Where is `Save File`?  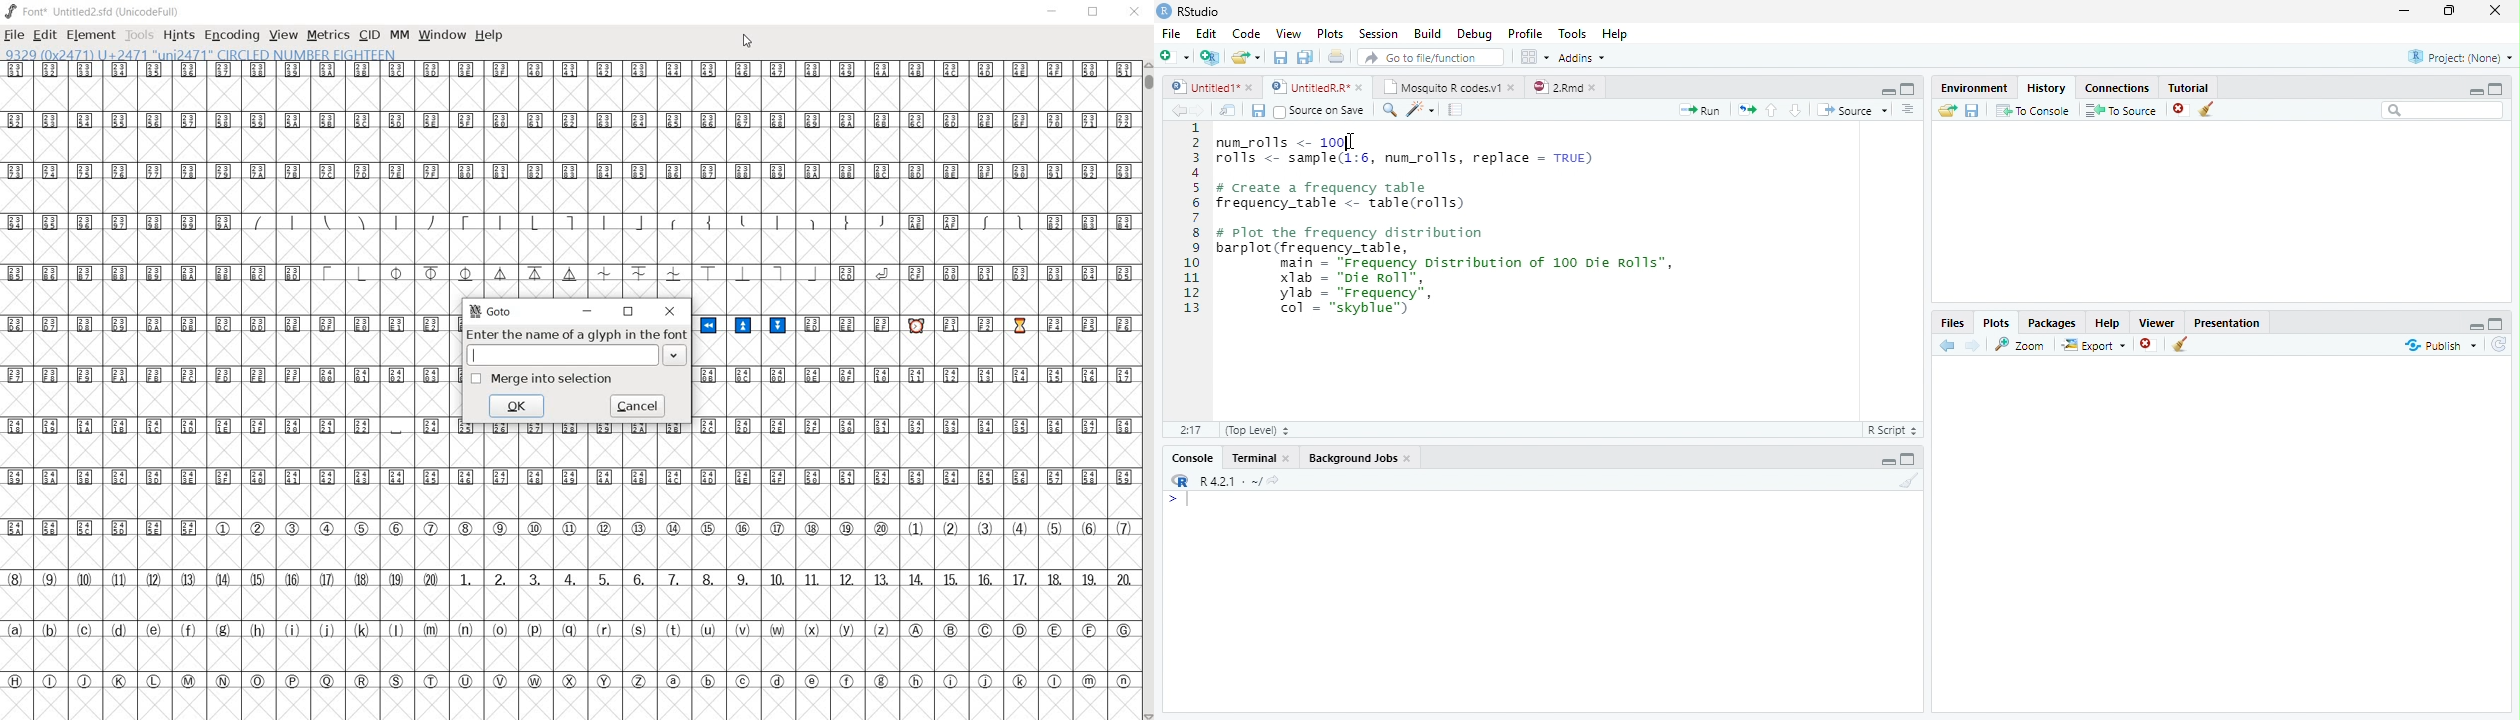
Save File is located at coordinates (1973, 110).